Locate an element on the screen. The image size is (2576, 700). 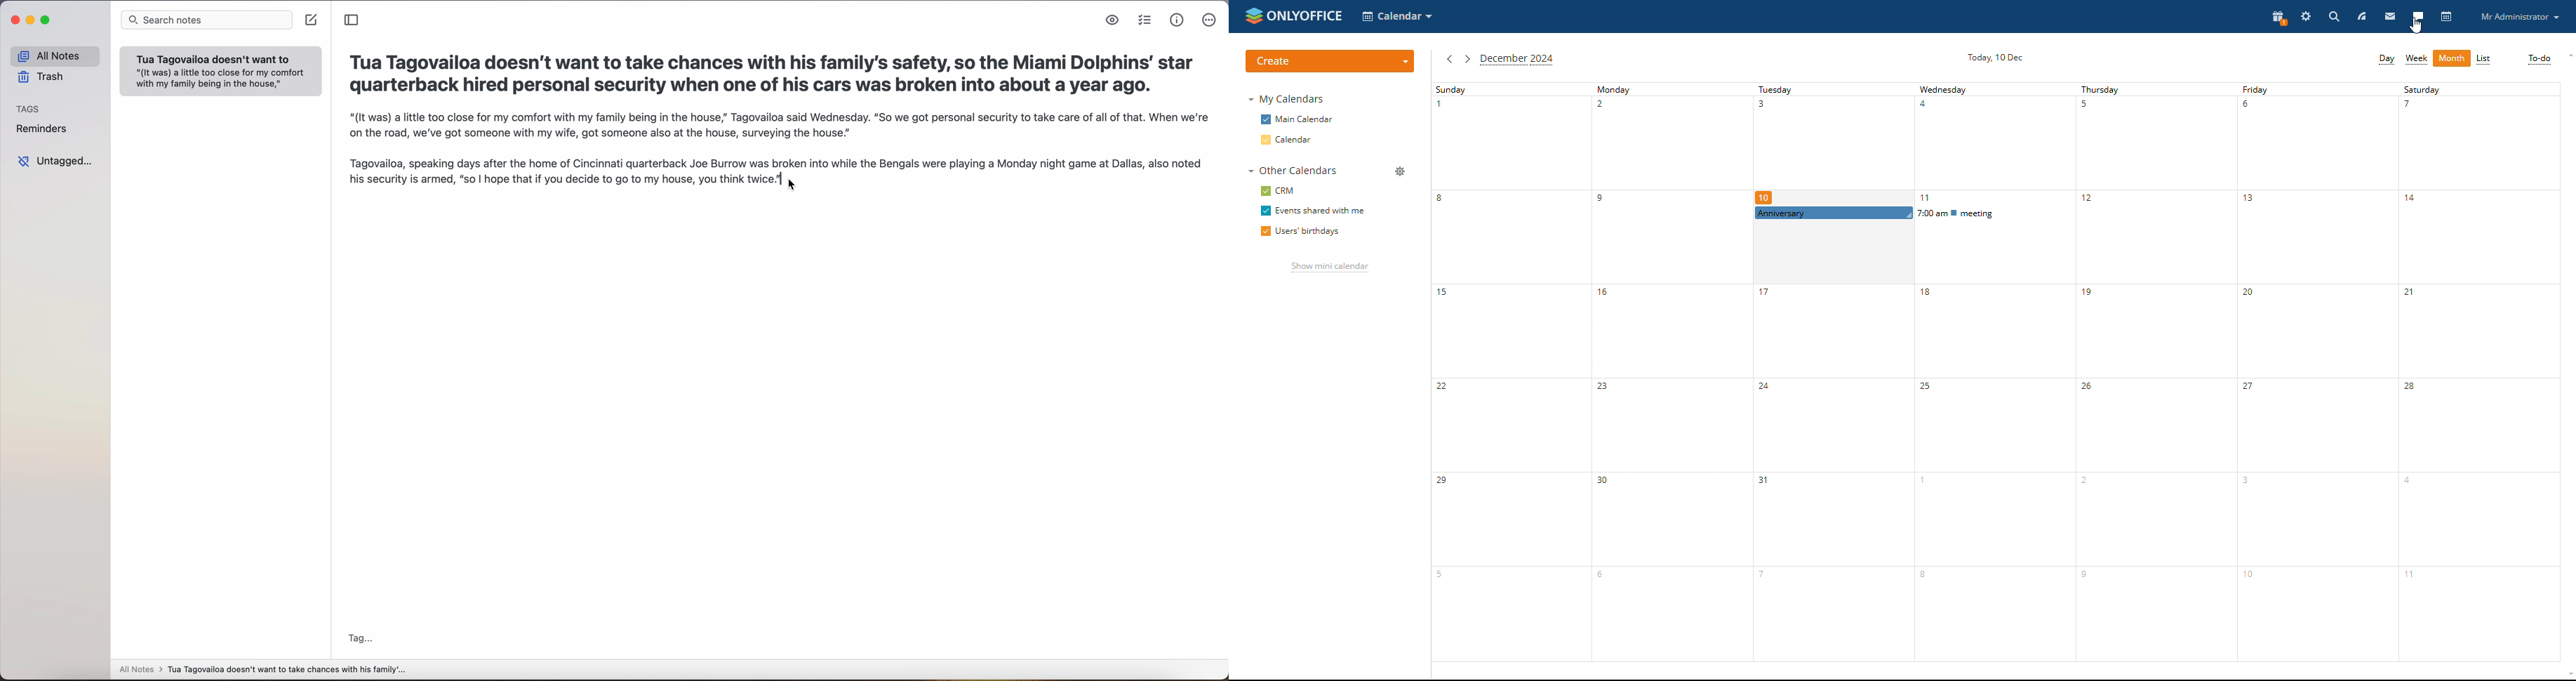
events shared with me is located at coordinates (1314, 211).